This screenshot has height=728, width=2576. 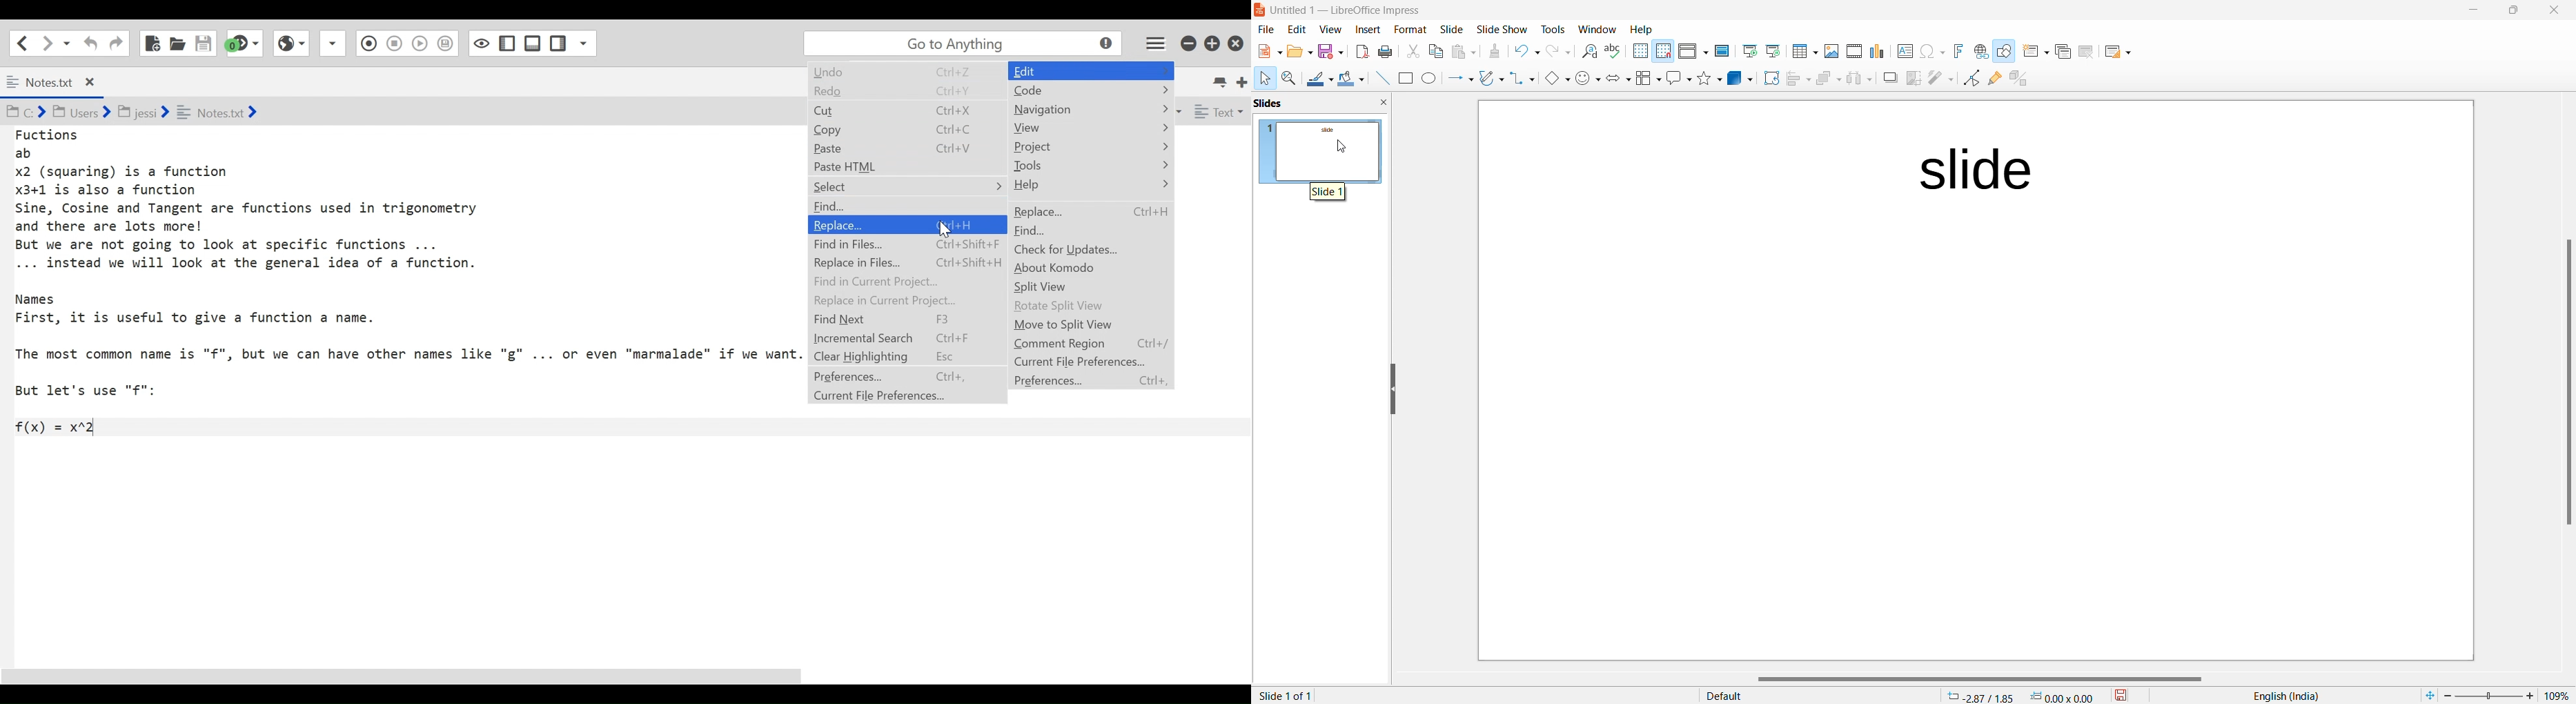 What do you see at coordinates (1594, 28) in the screenshot?
I see `Window` at bounding box center [1594, 28].